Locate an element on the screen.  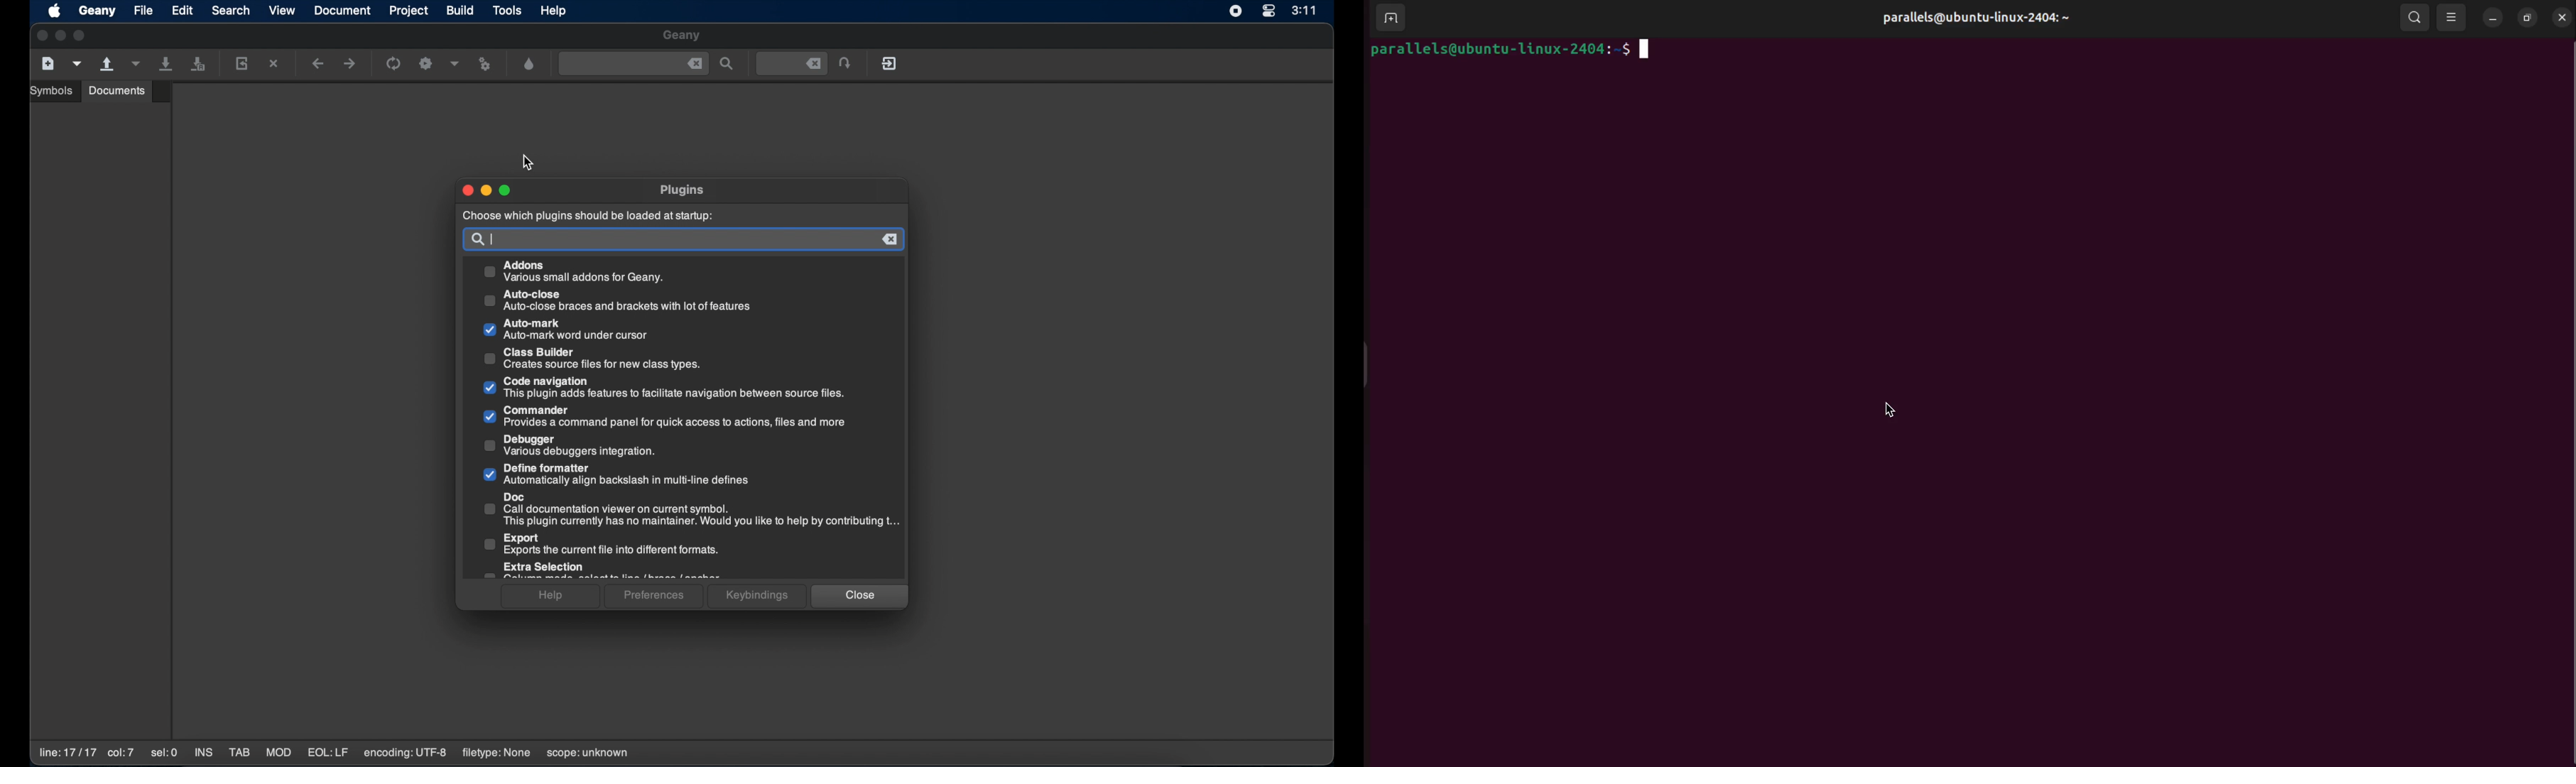
run or view the current file file is located at coordinates (487, 65).